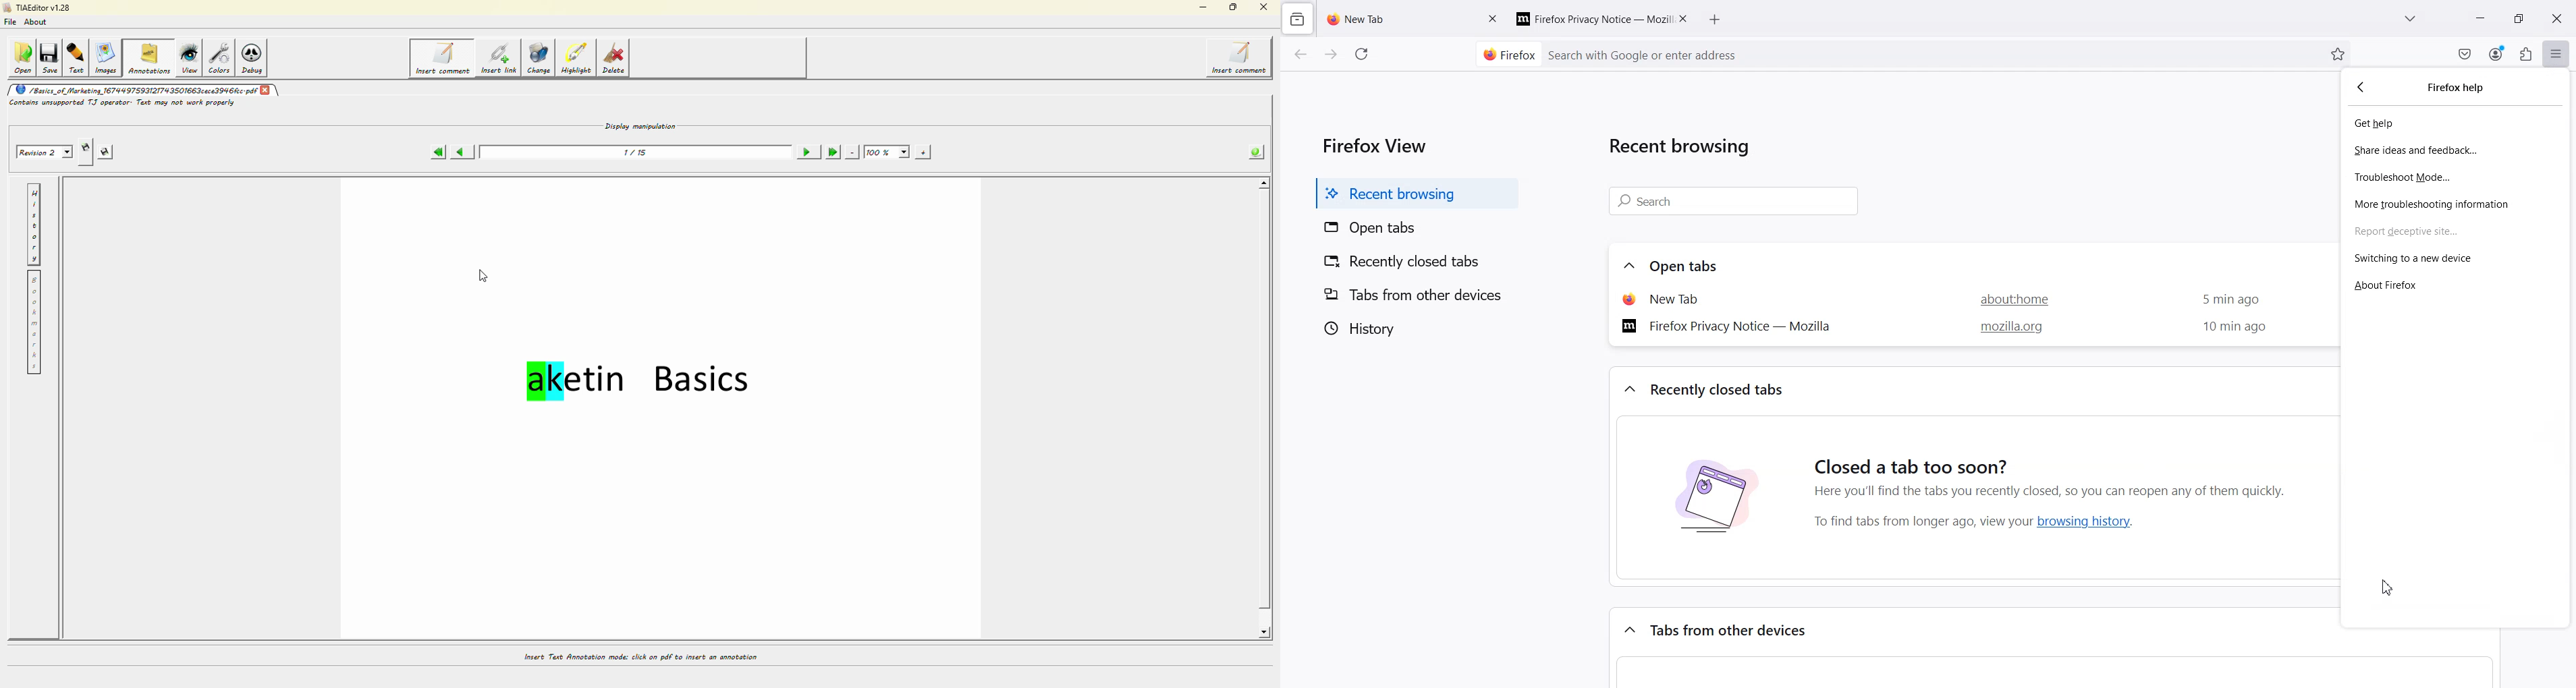  What do you see at coordinates (2226, 300) in the screenshot?
I see `3 min ago` at bounding box center [2226, 300].